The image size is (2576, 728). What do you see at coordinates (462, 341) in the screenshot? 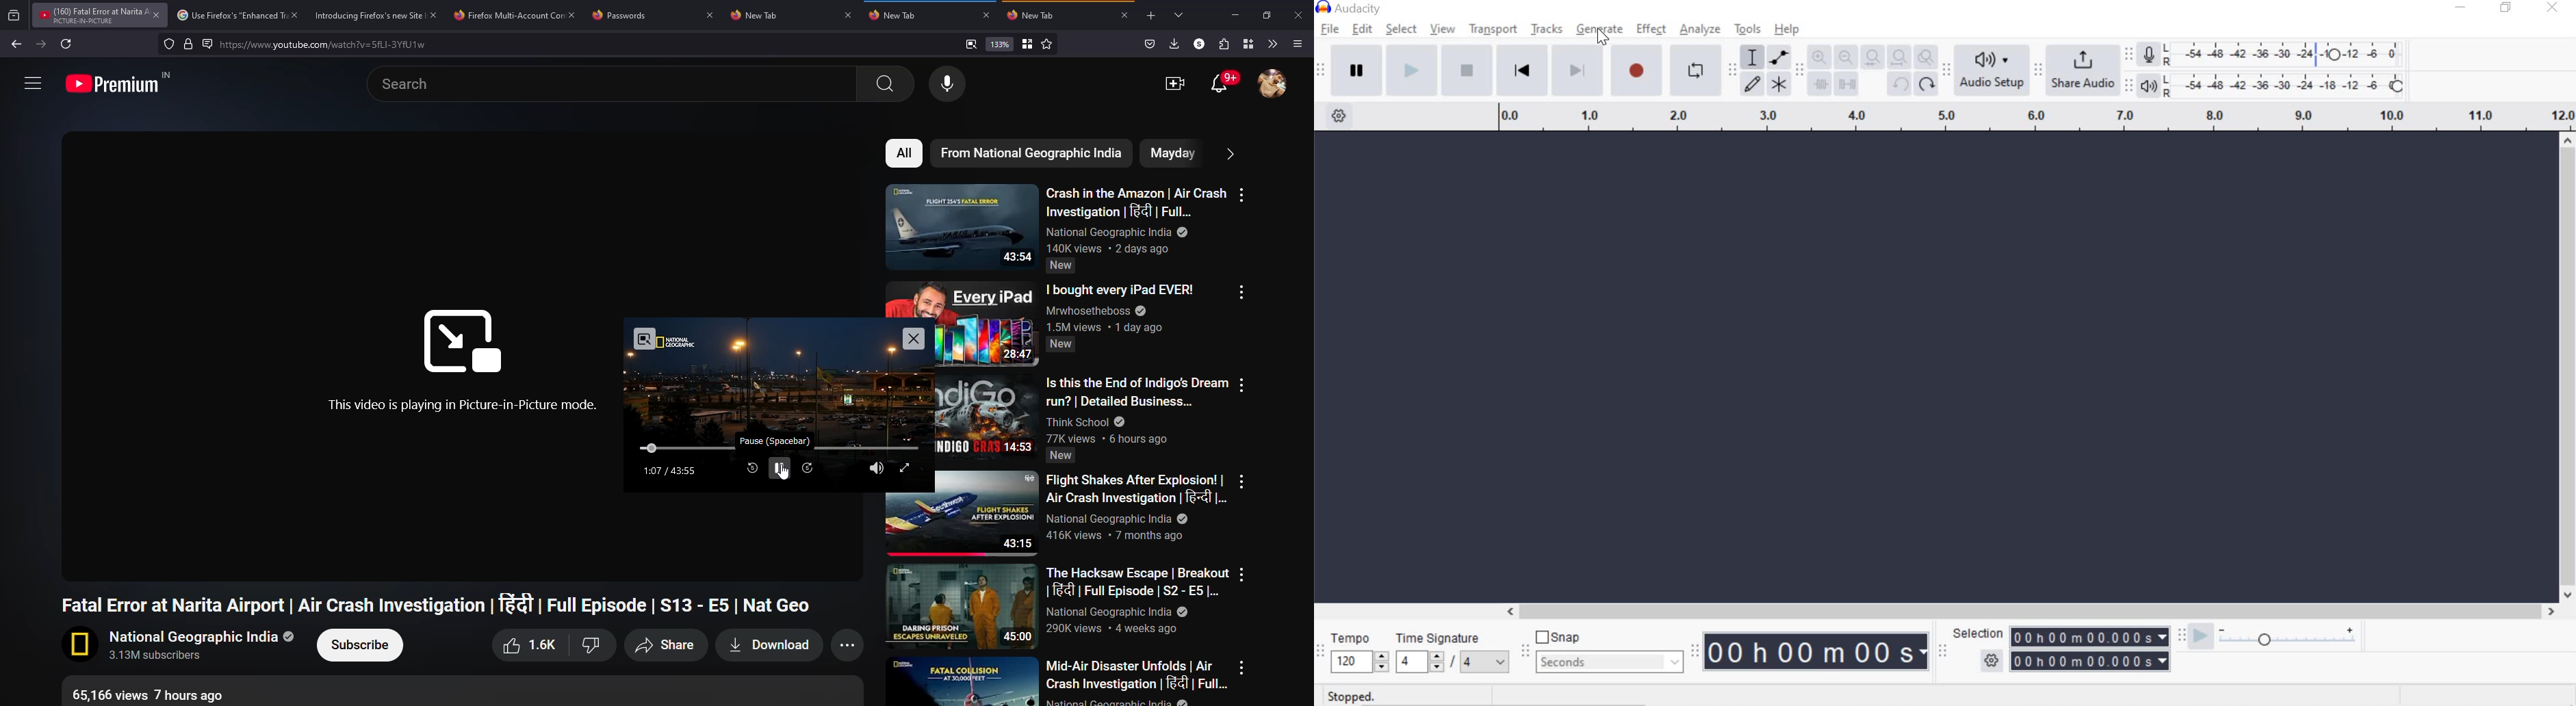
I see `Logo of picture-in-picture mode` at bounding box center [462, 341].